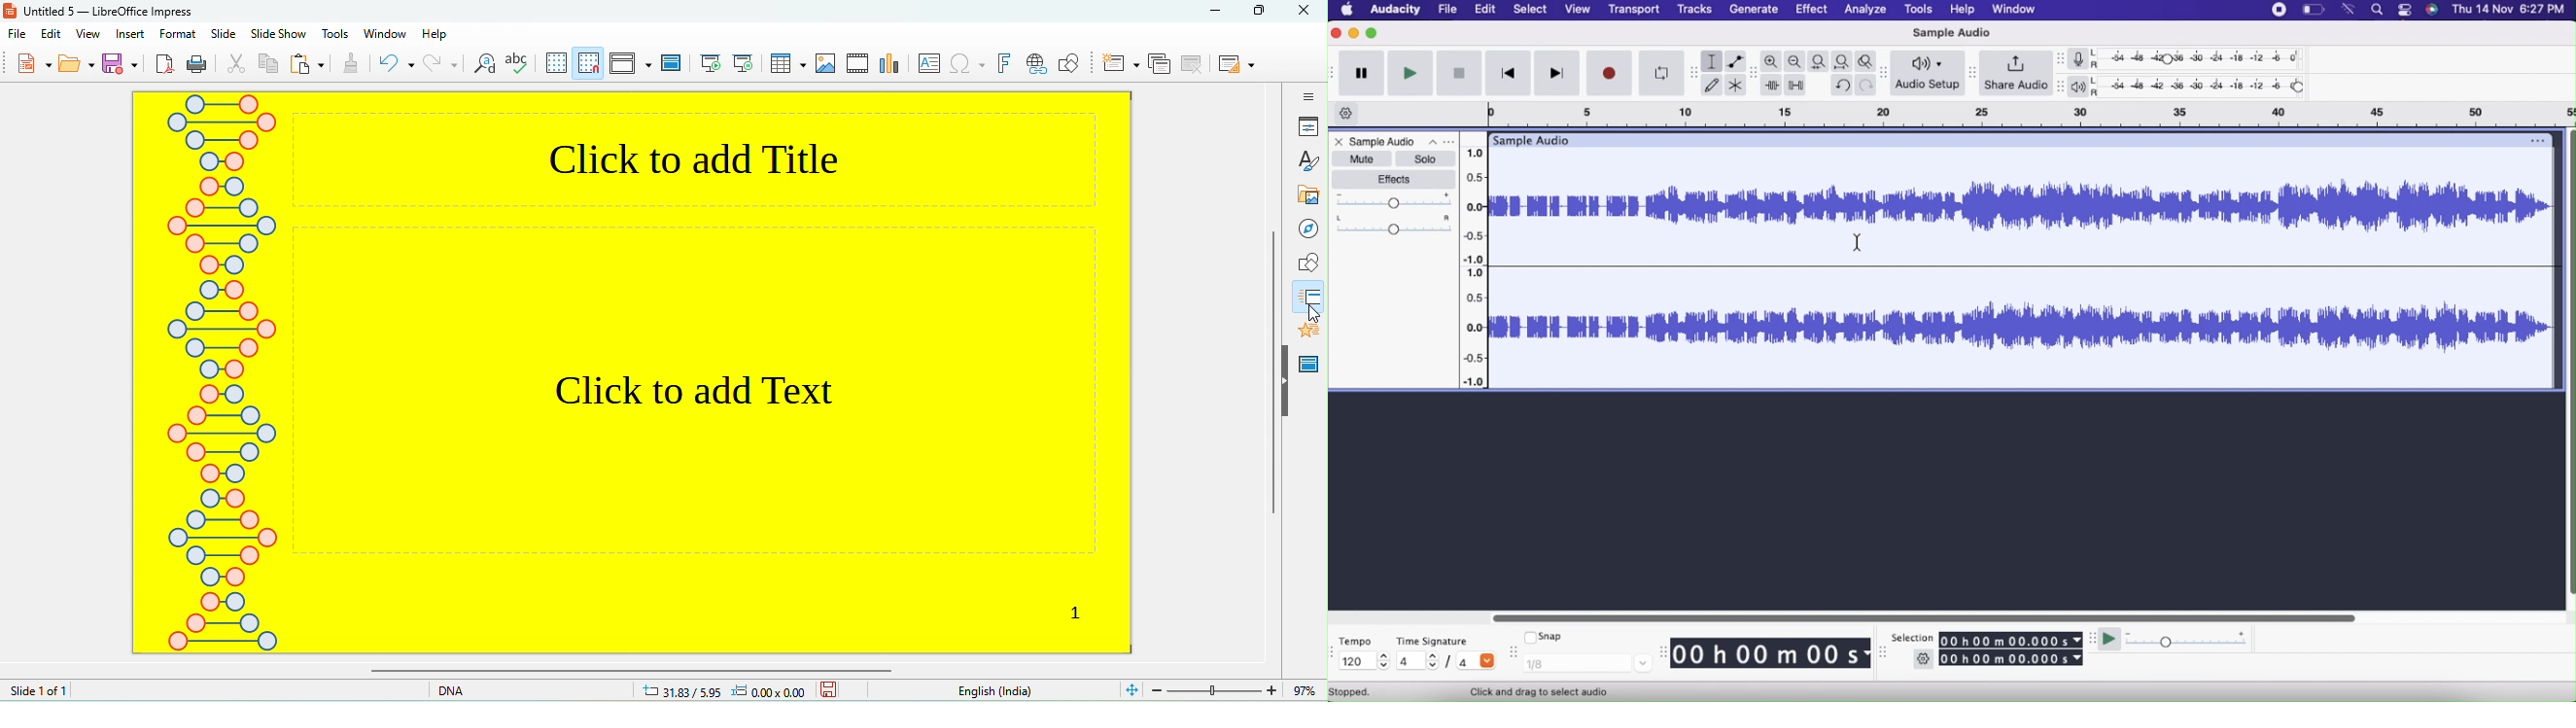 This screenshot has height=728, width=2576. I want to click on Record meter, so click(2086, 59).